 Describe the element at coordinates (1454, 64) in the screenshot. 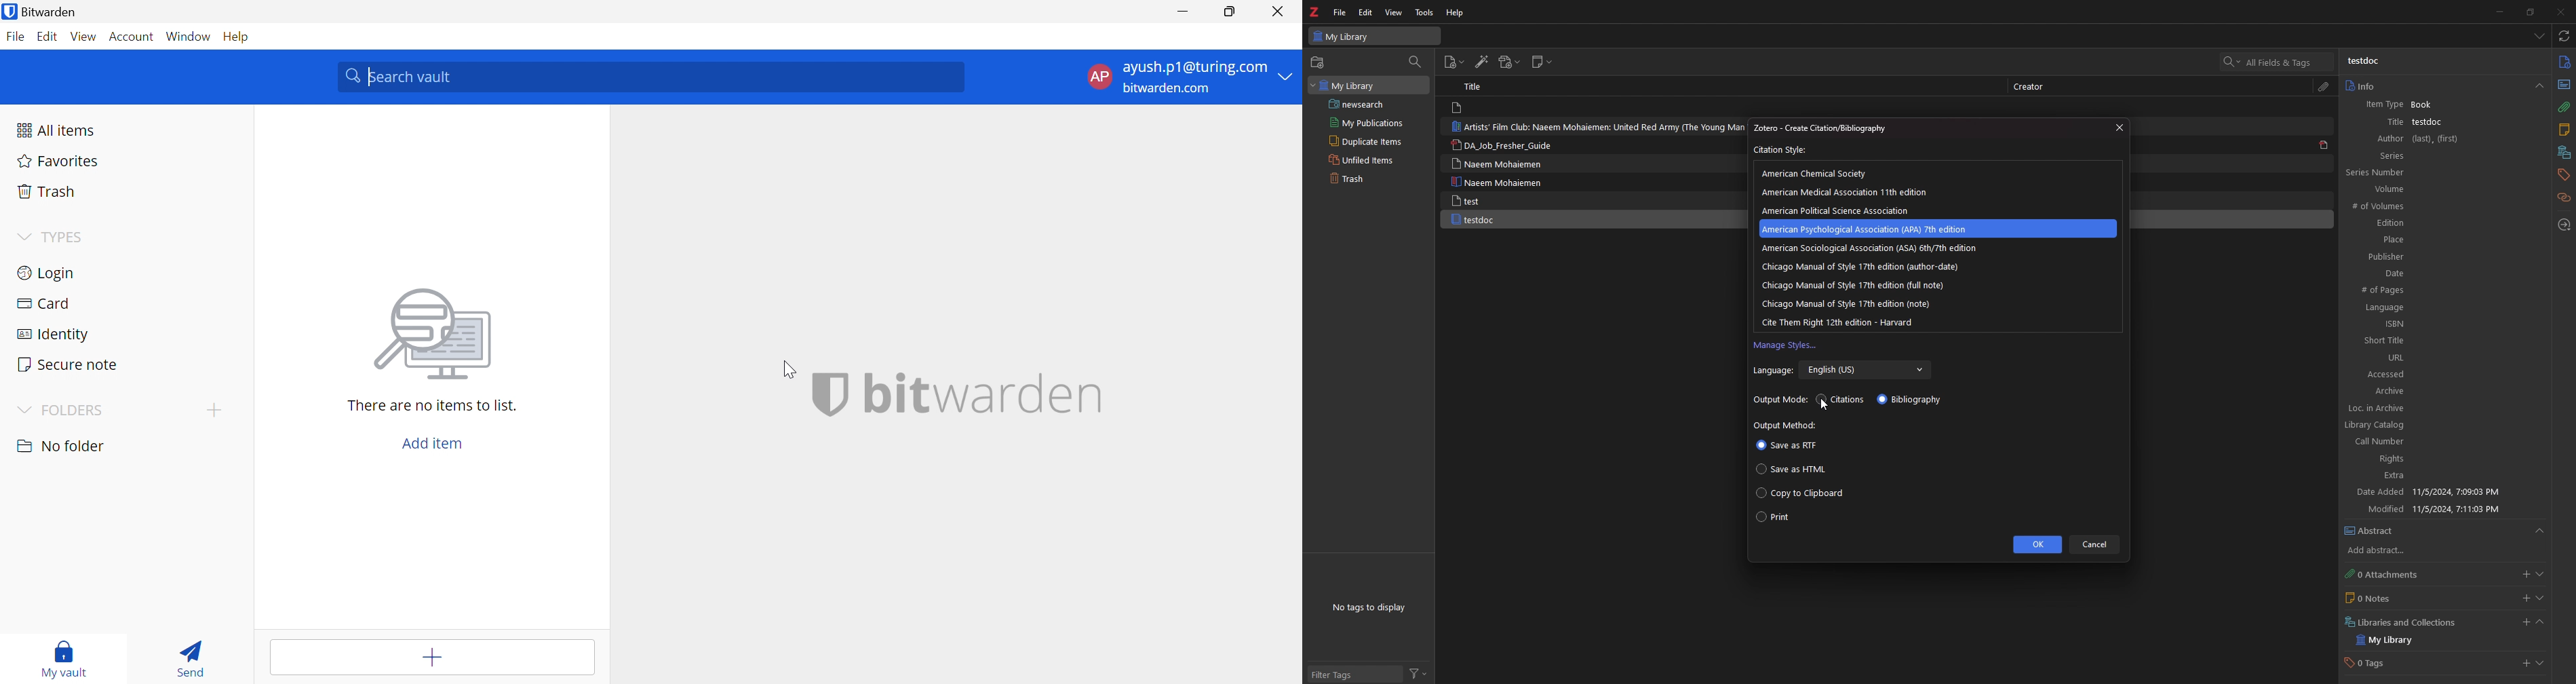

I see `new item` at that location.